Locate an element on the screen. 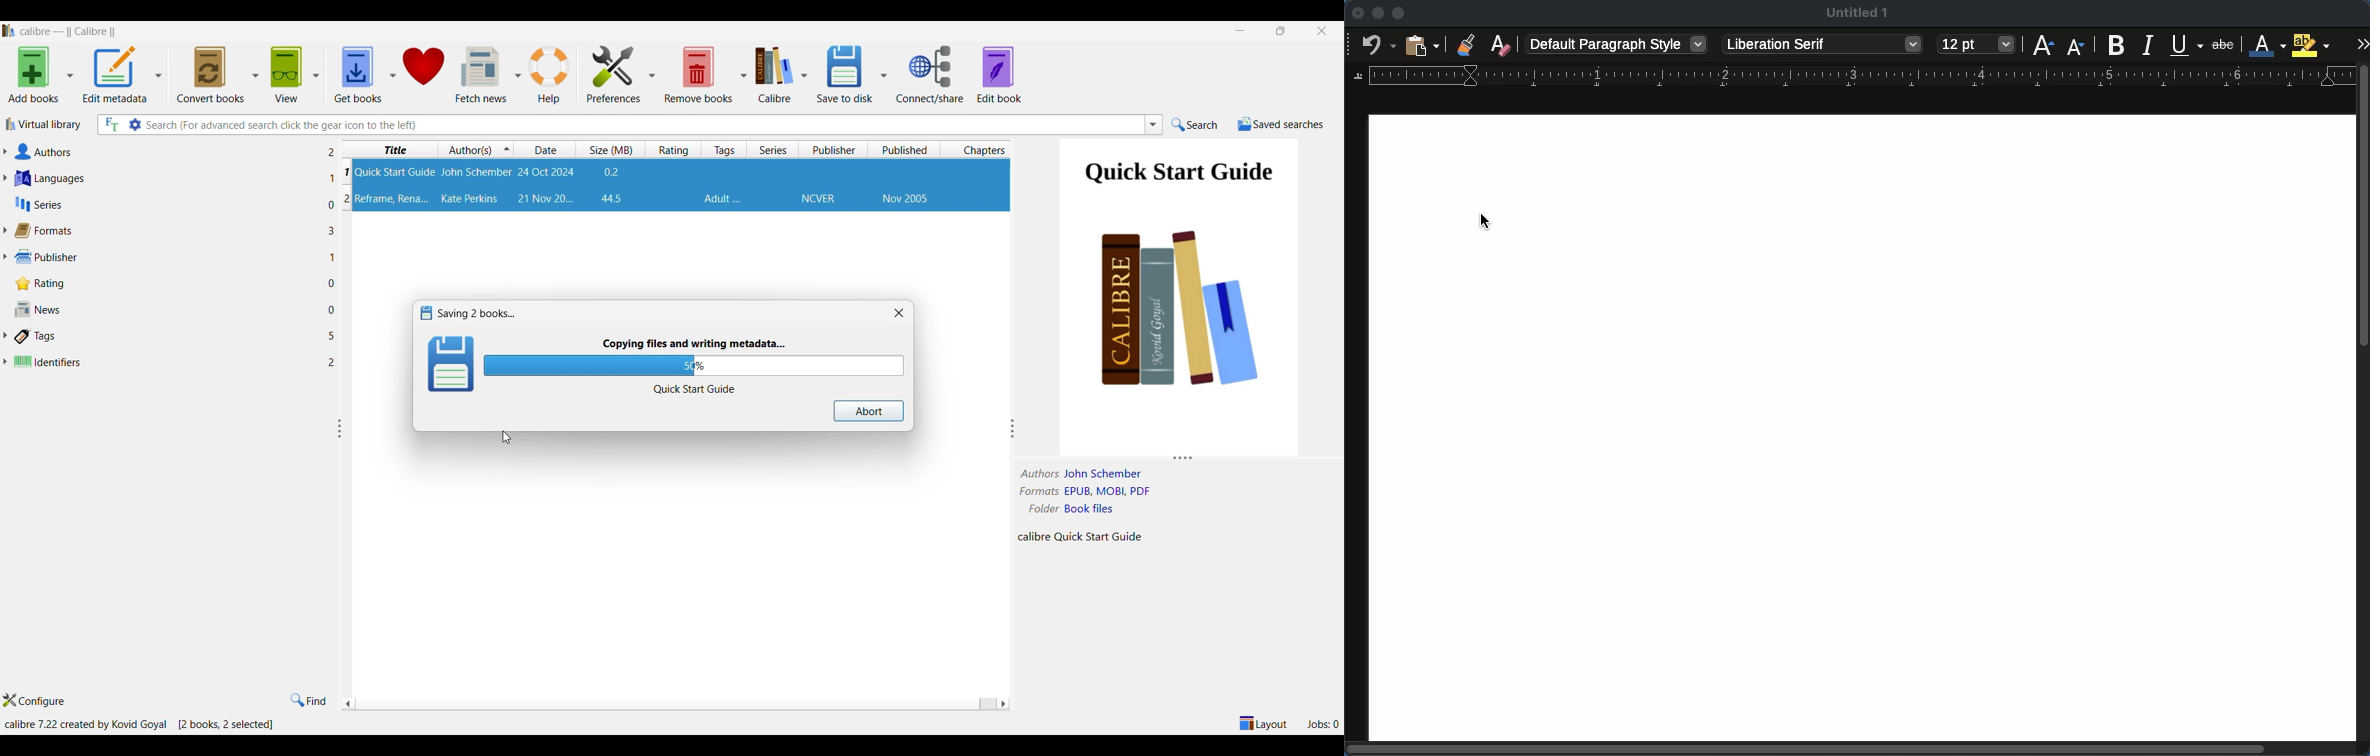 The image size is (2380, 756). 3 is located at coordinates (332, 230).